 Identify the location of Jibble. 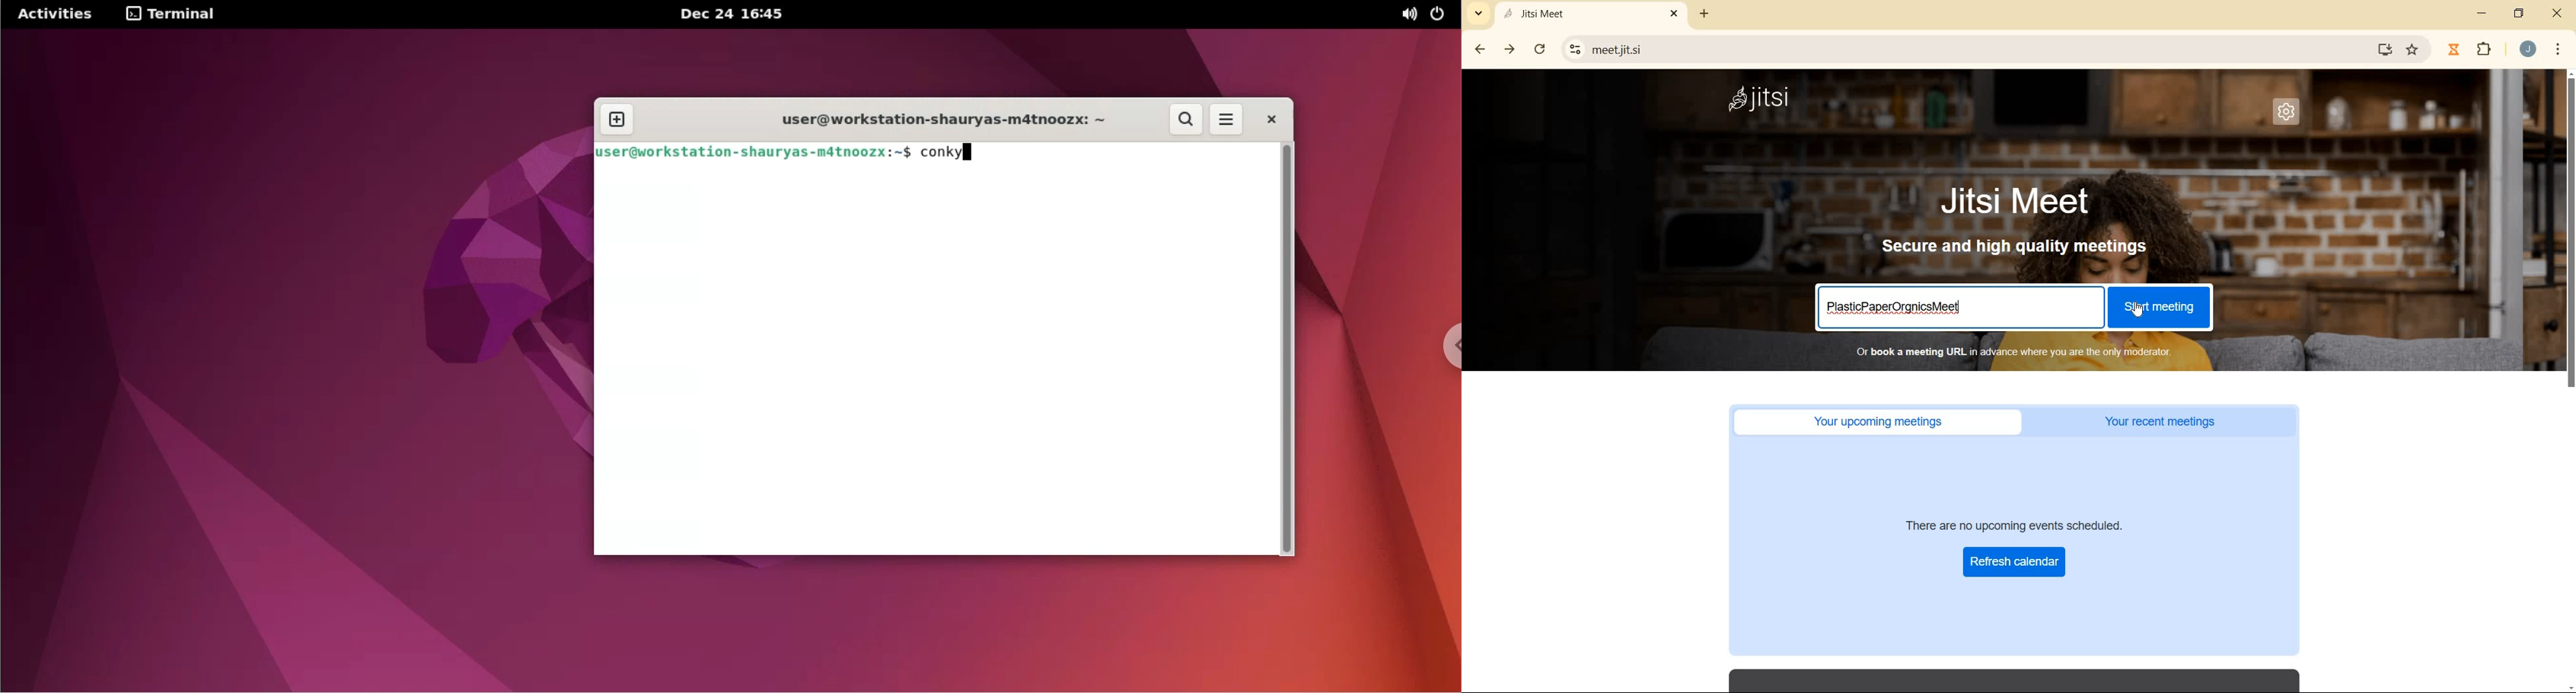
(2454, 51).